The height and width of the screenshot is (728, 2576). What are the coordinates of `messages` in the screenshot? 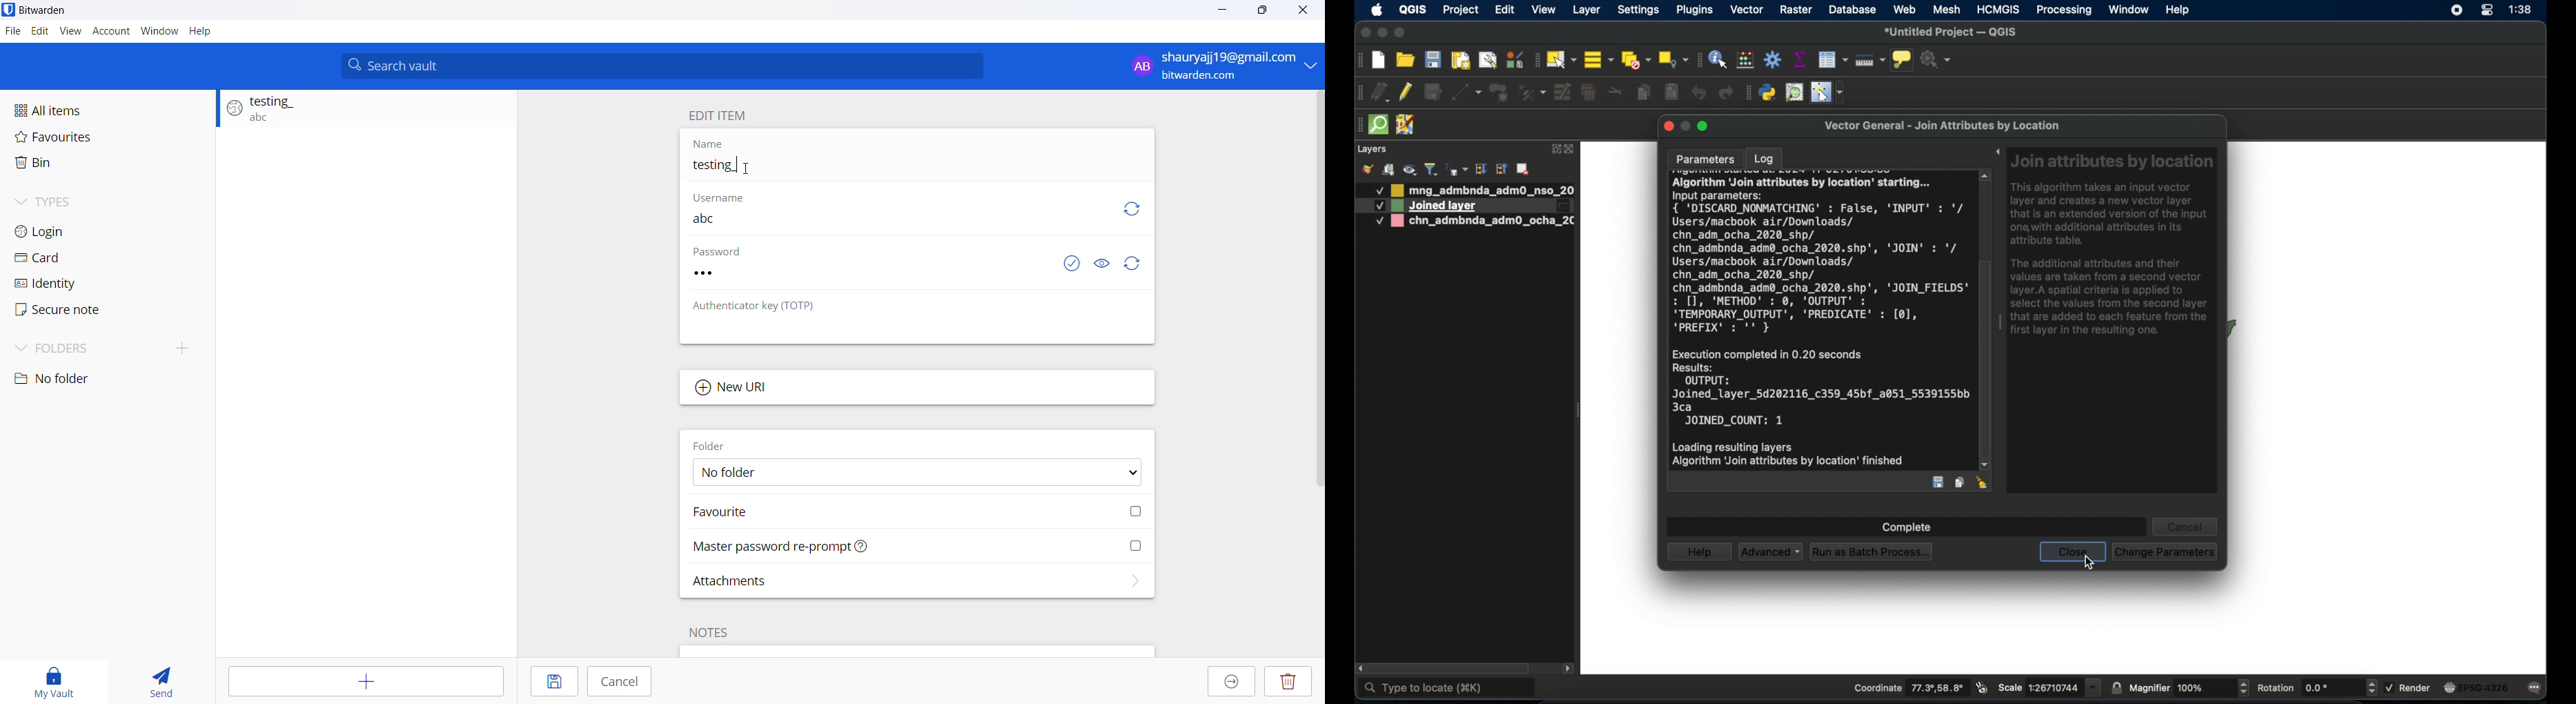 It's located at (2537, 688).